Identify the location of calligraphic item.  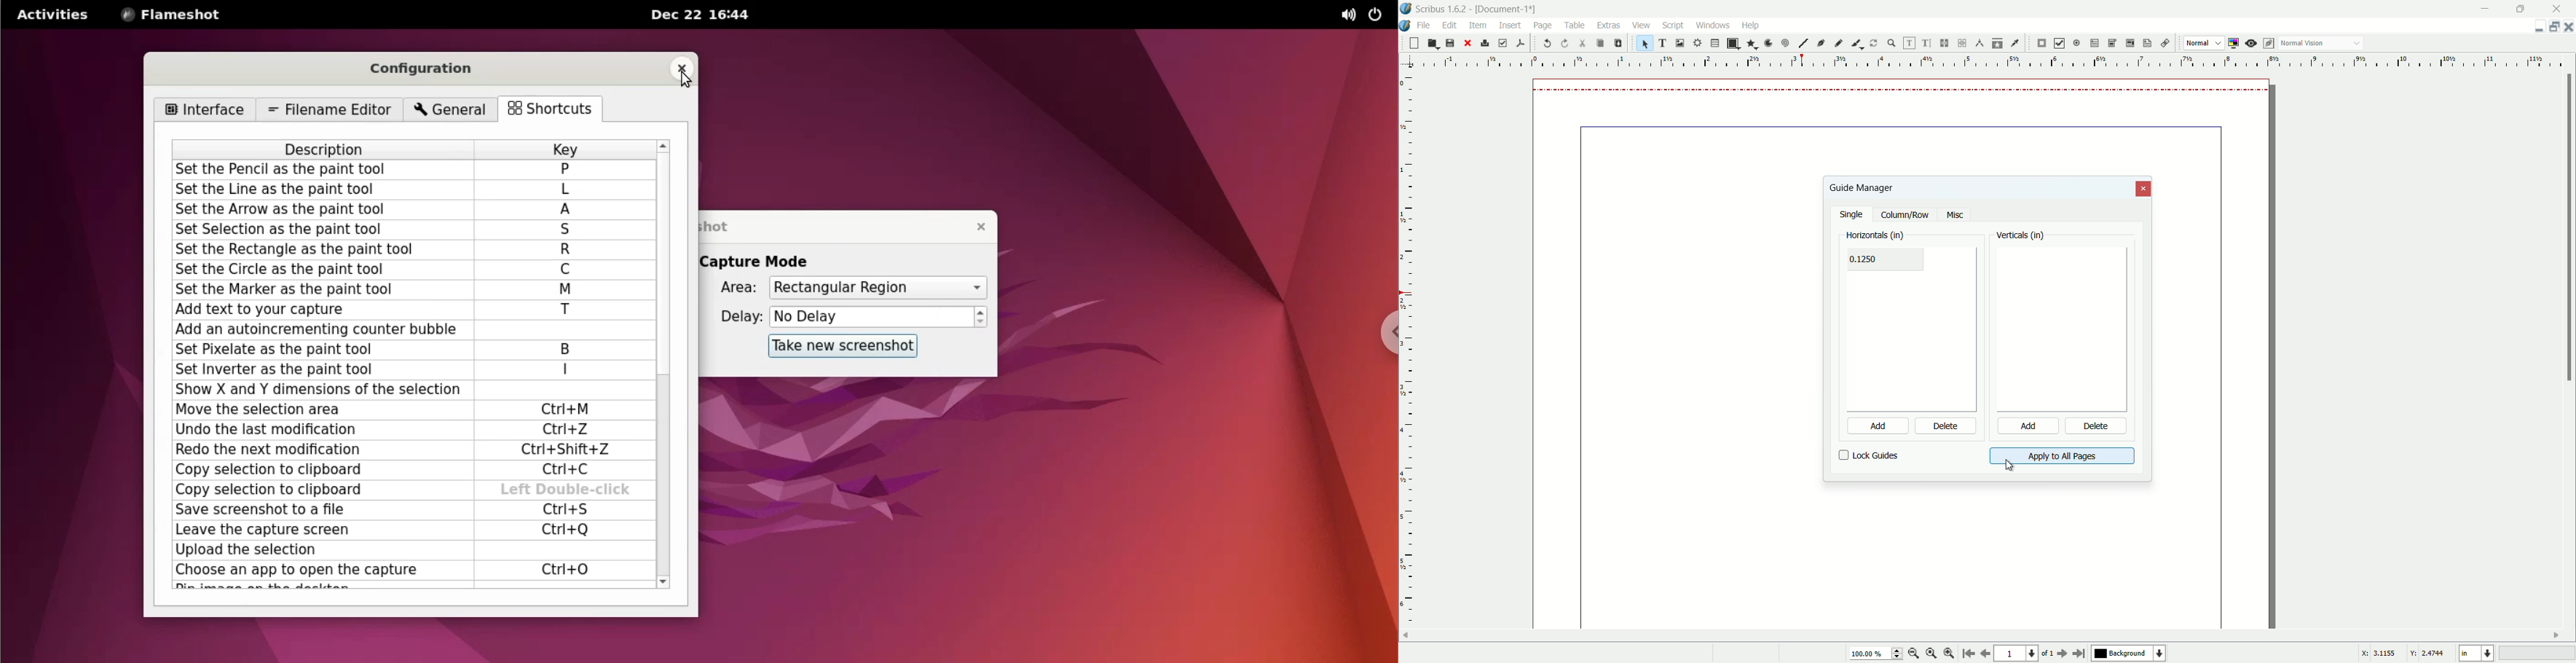
(1856, 43).